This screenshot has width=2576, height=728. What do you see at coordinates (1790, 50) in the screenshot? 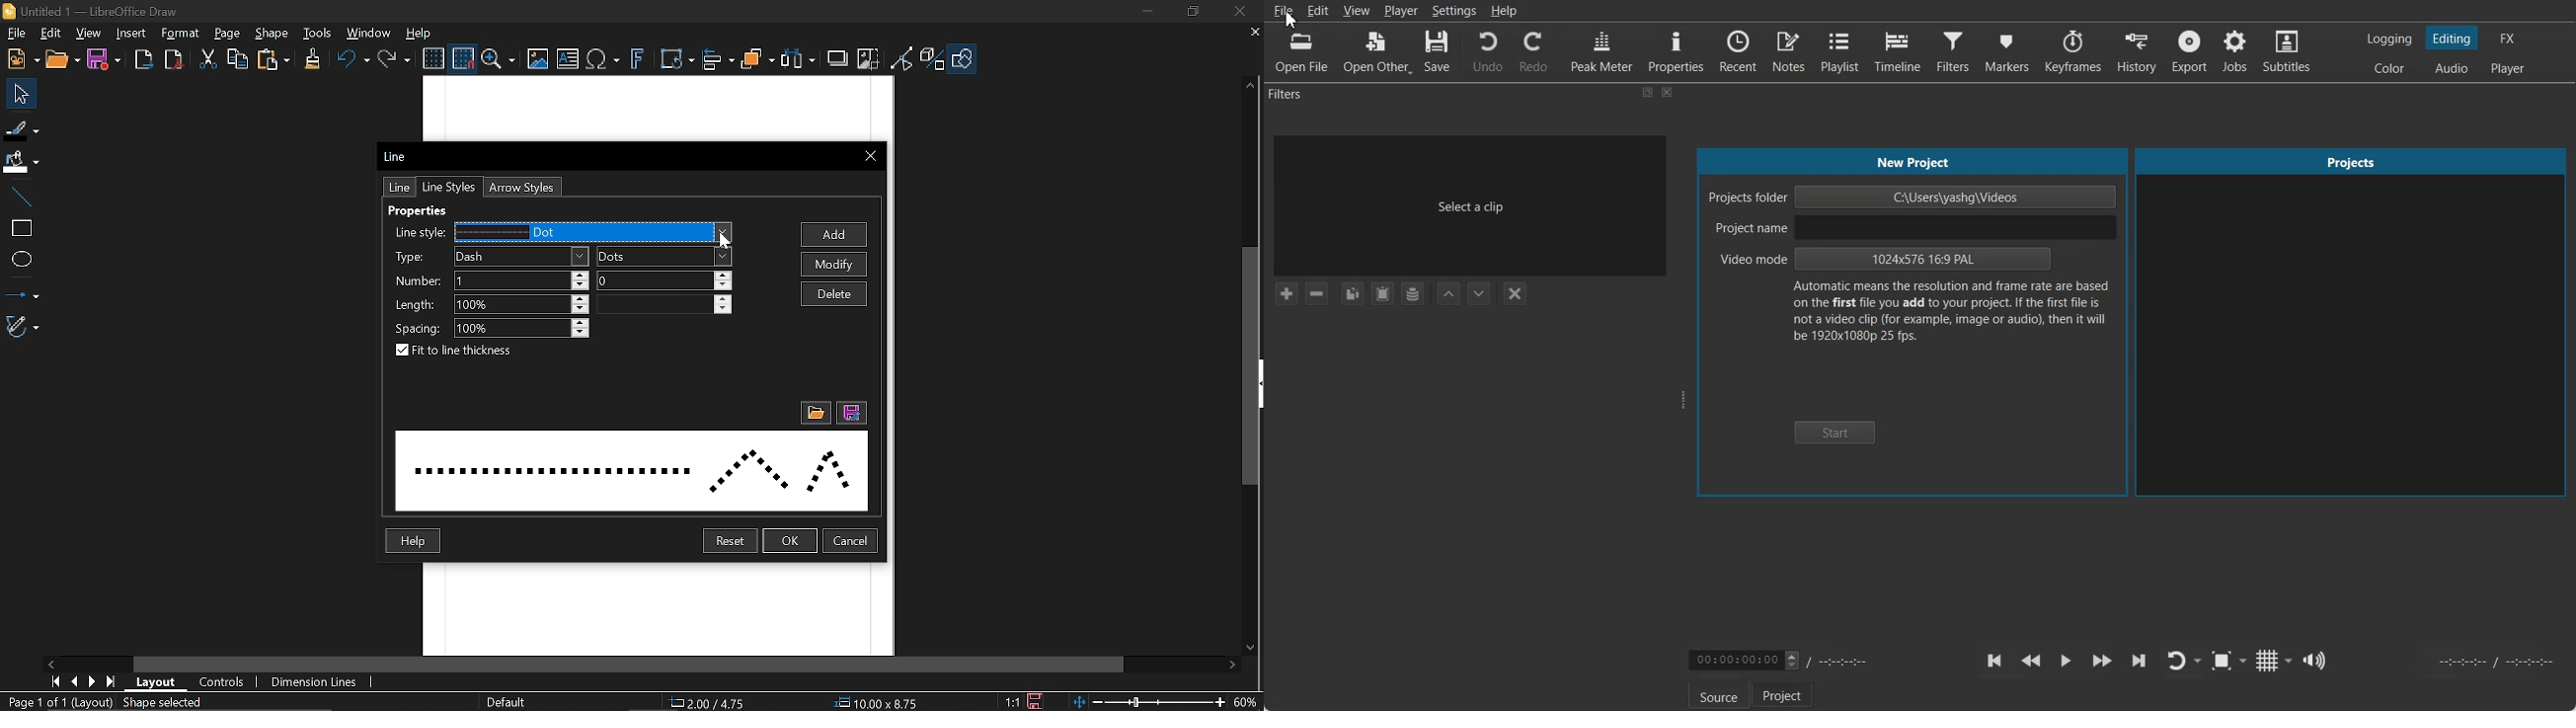
I see `Notes` at bounding box center [1790, 50].